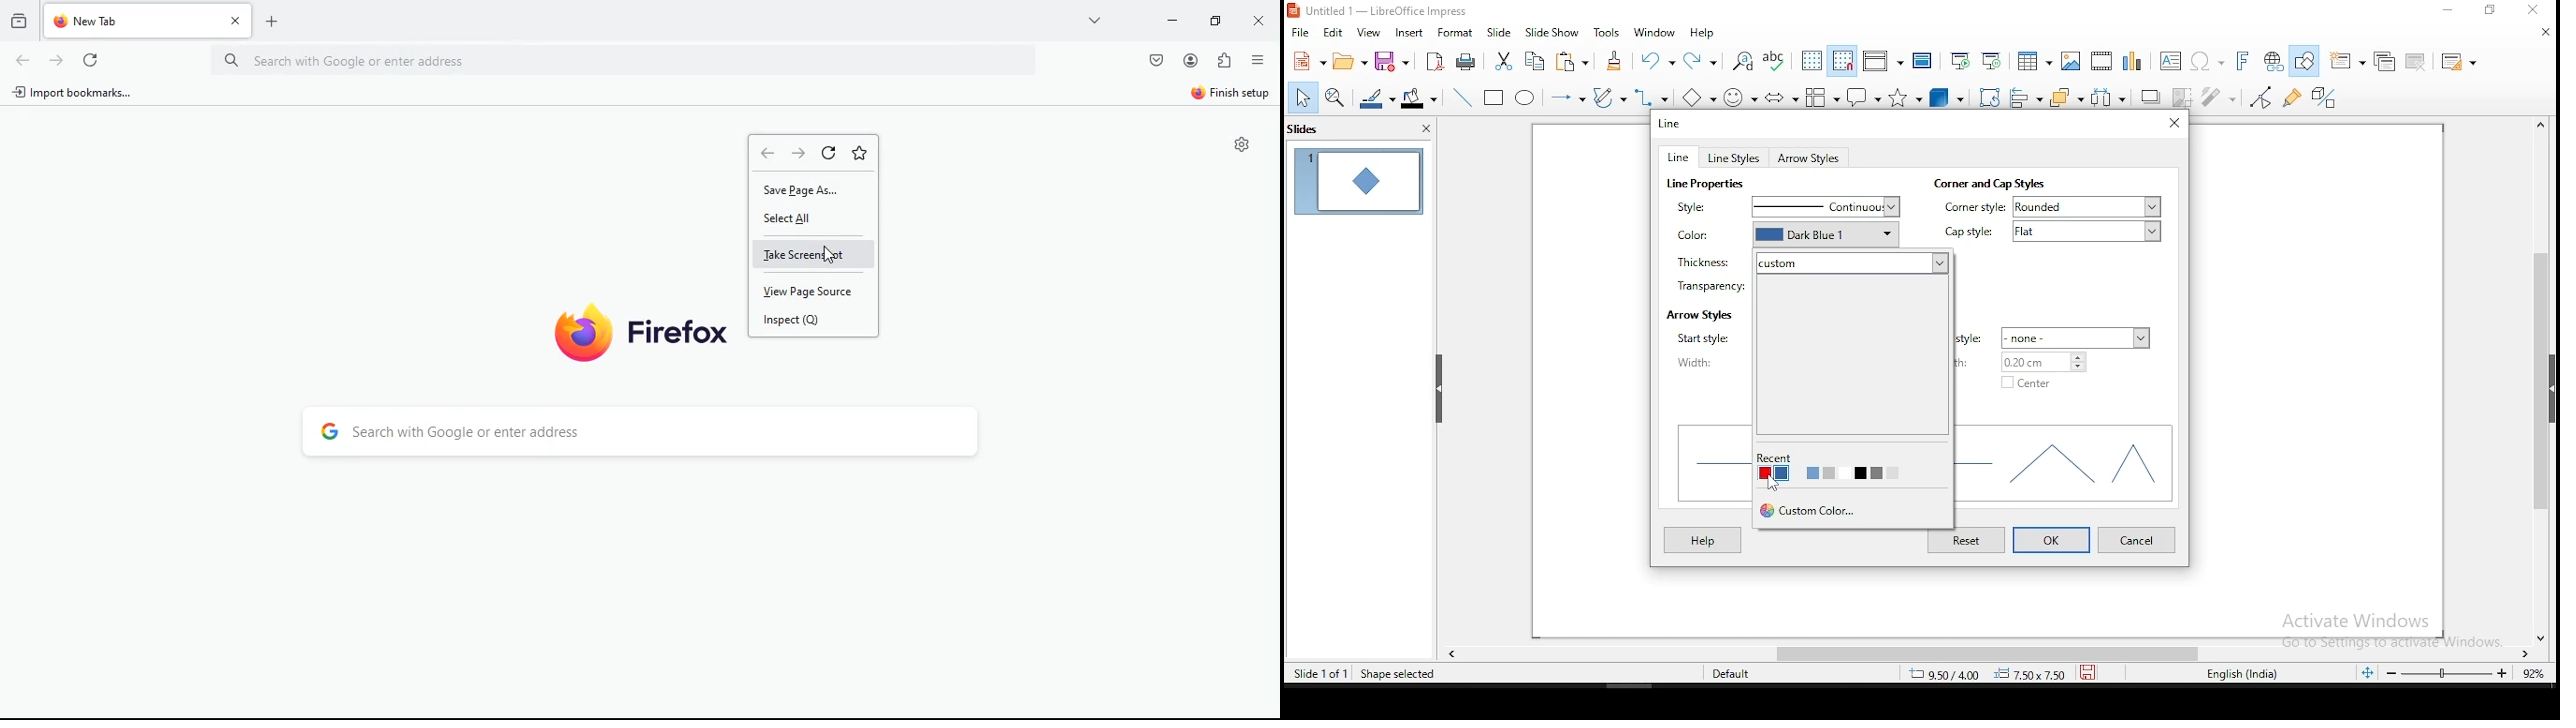 The width and height of the screenshot is (2576, 728). Describe the element at coordinates (78, 94) in the screenshot. I see `import bookmarks` at that location.